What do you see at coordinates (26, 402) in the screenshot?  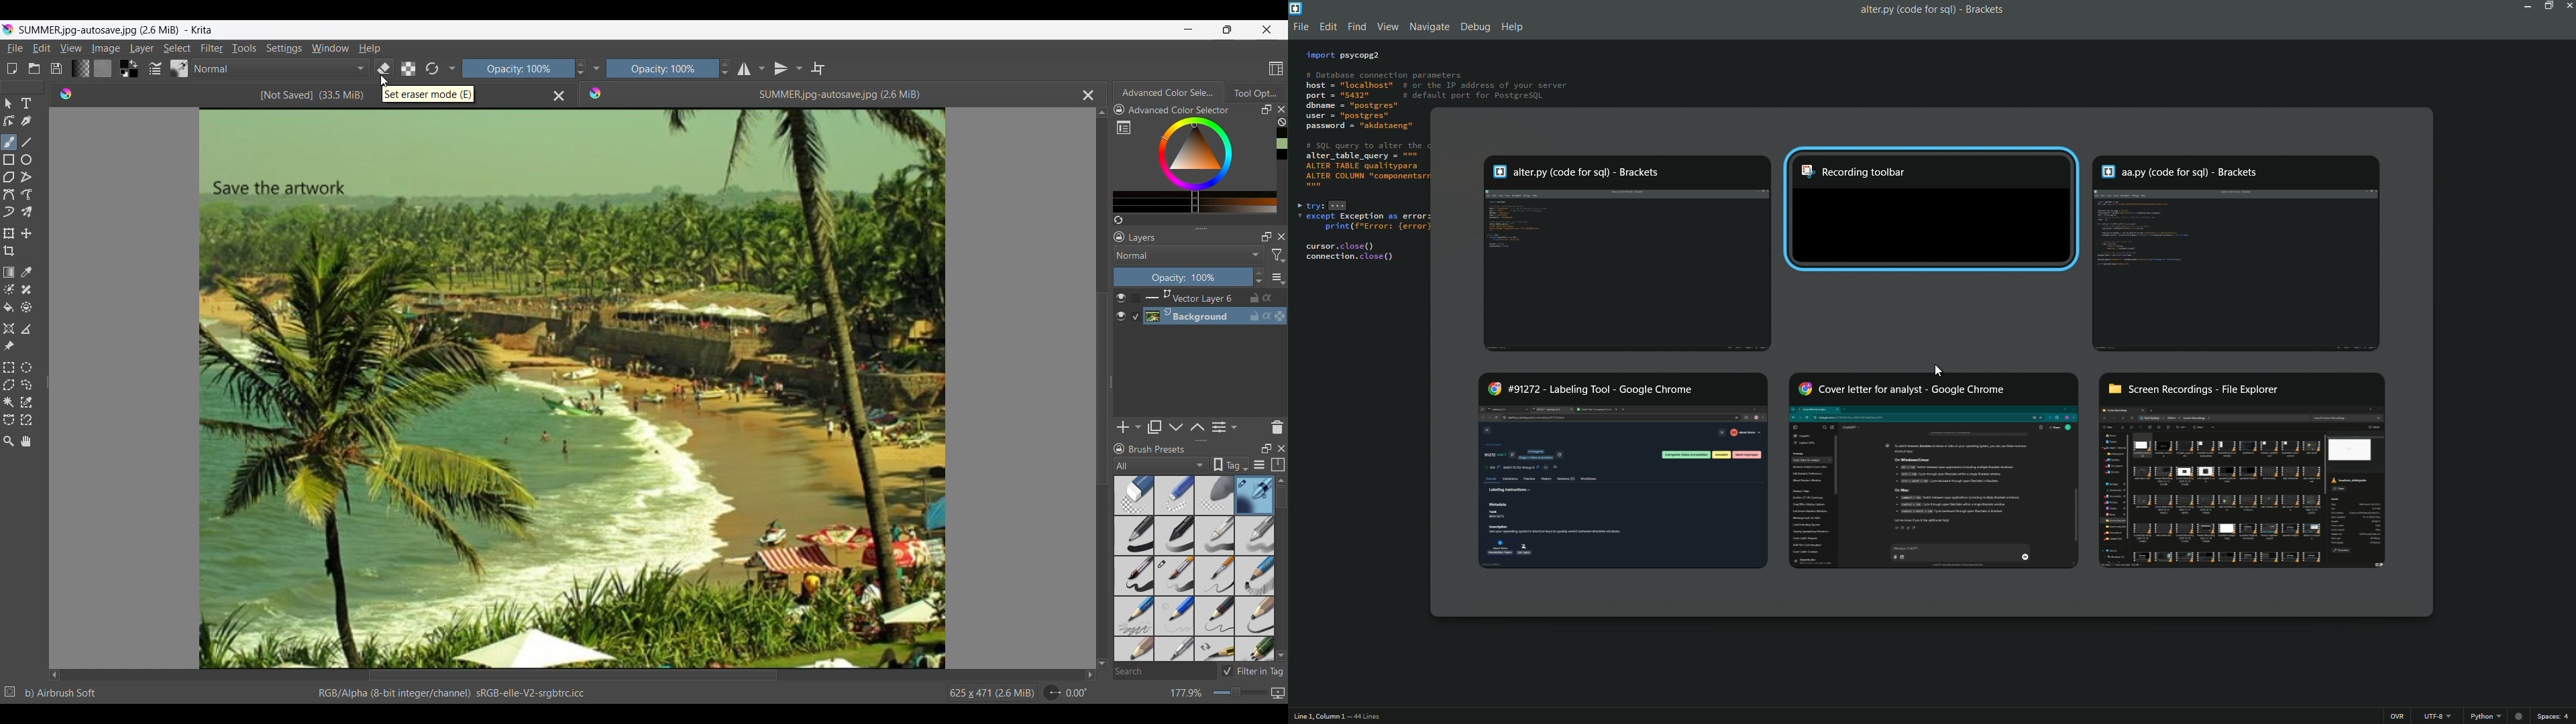 I see `Similar color selection tool` at bounding box center [26, 402].